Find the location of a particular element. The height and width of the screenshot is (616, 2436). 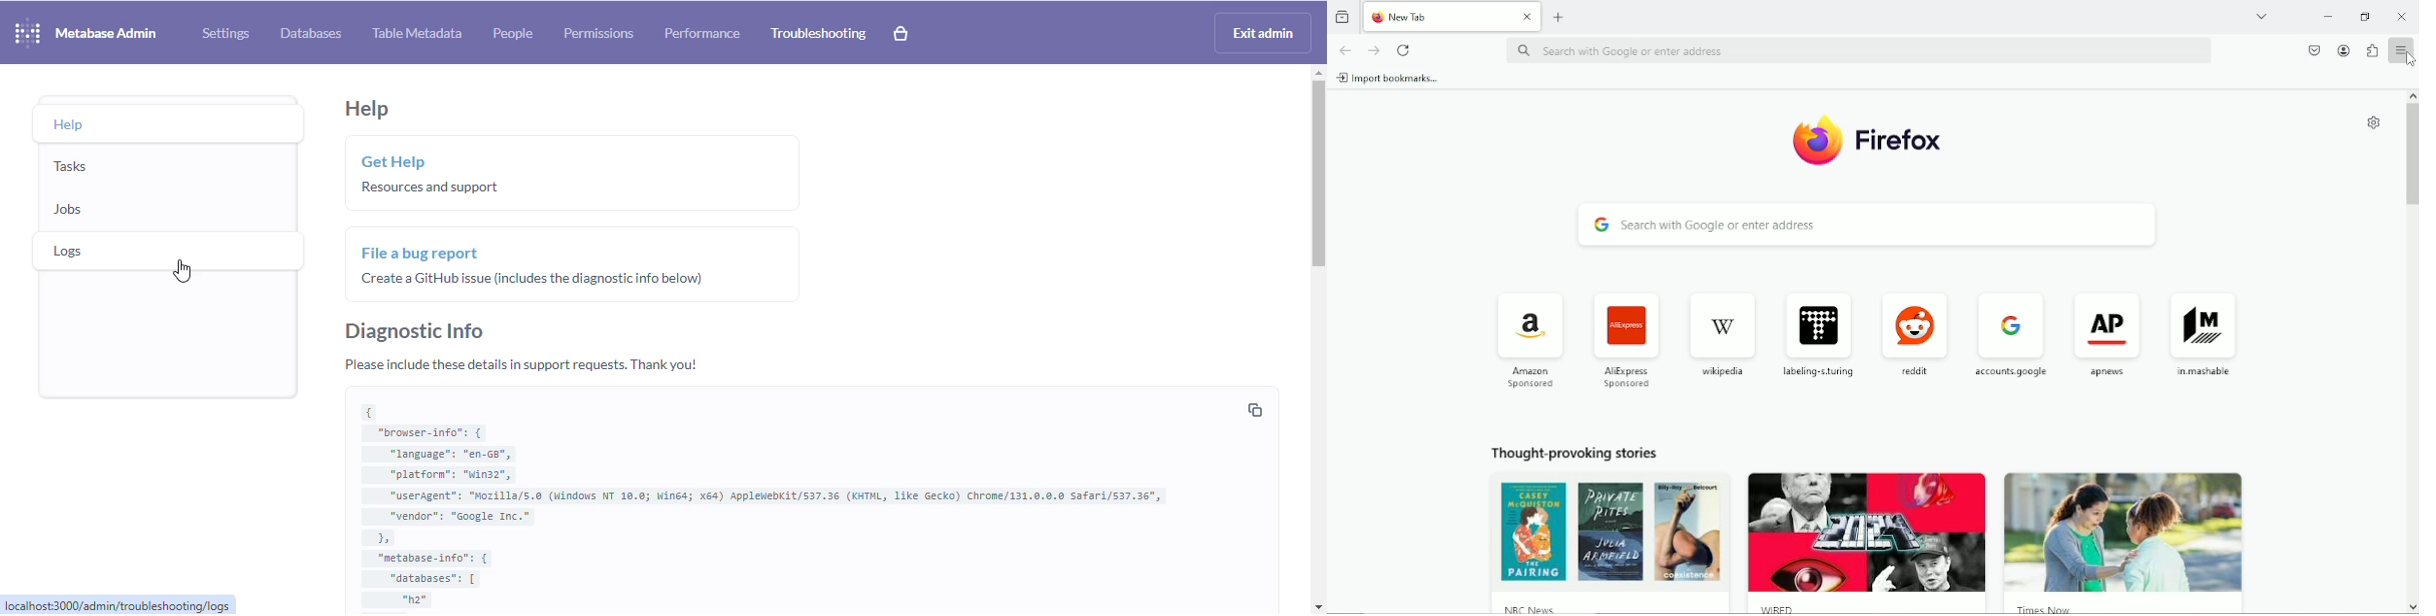

table metadata is located at coordinates (417, 32).